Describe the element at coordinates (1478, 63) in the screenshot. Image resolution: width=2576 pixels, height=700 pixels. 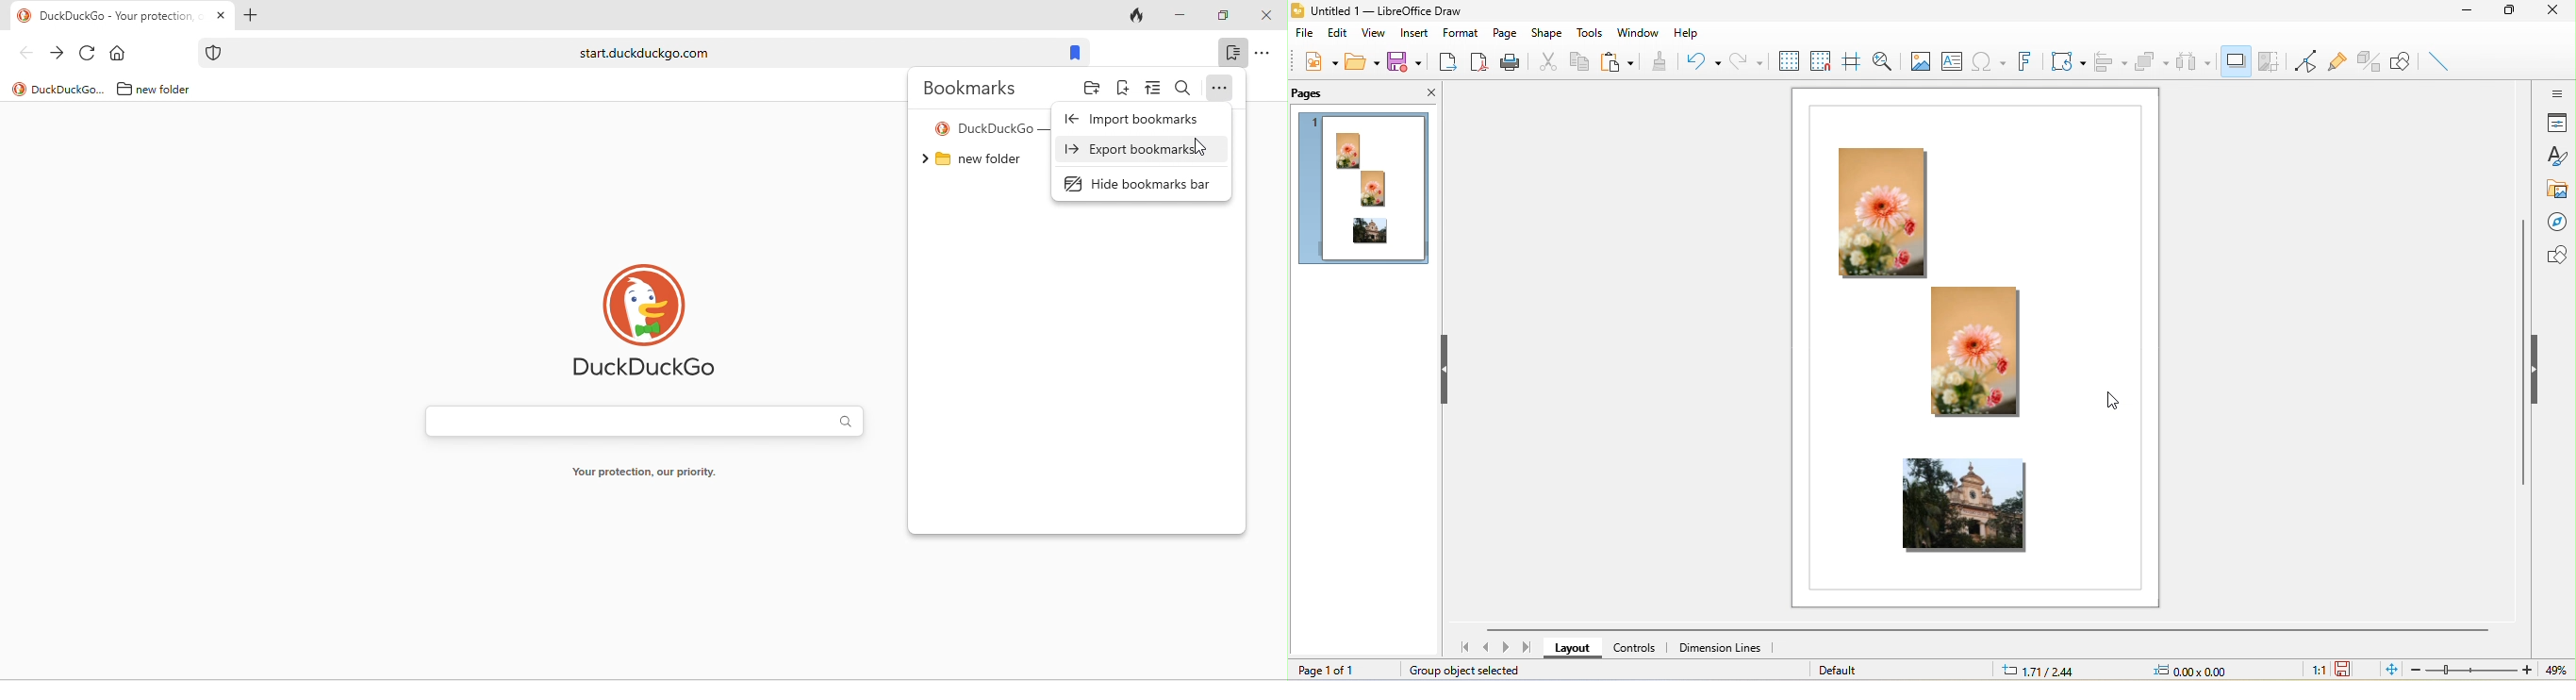
I see `export directly as pdf` at that location.